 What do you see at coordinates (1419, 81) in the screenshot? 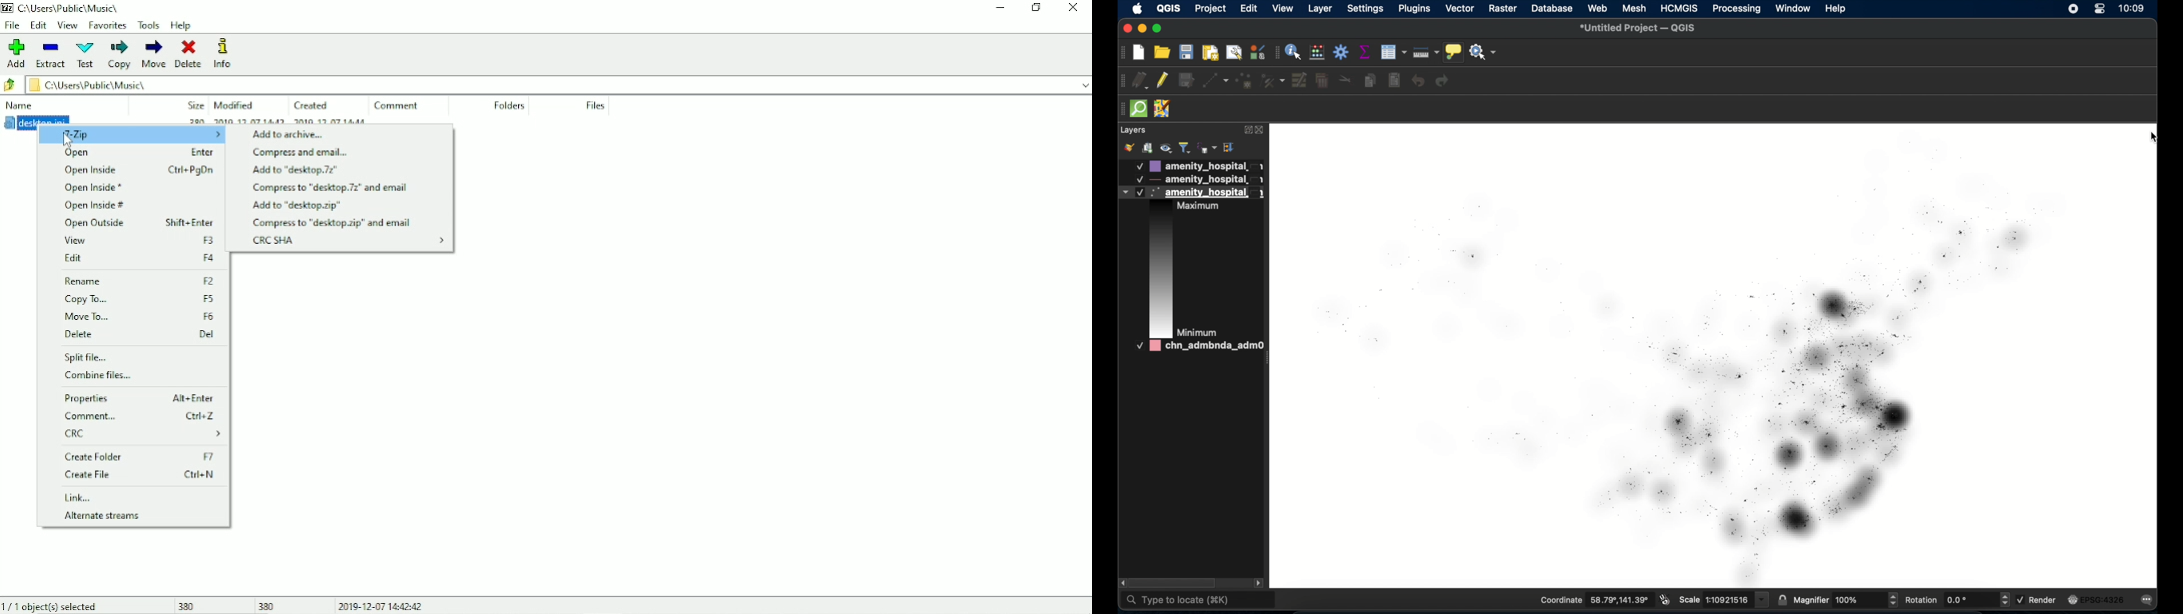
I see `undo` at bounding box center [1419, 81].